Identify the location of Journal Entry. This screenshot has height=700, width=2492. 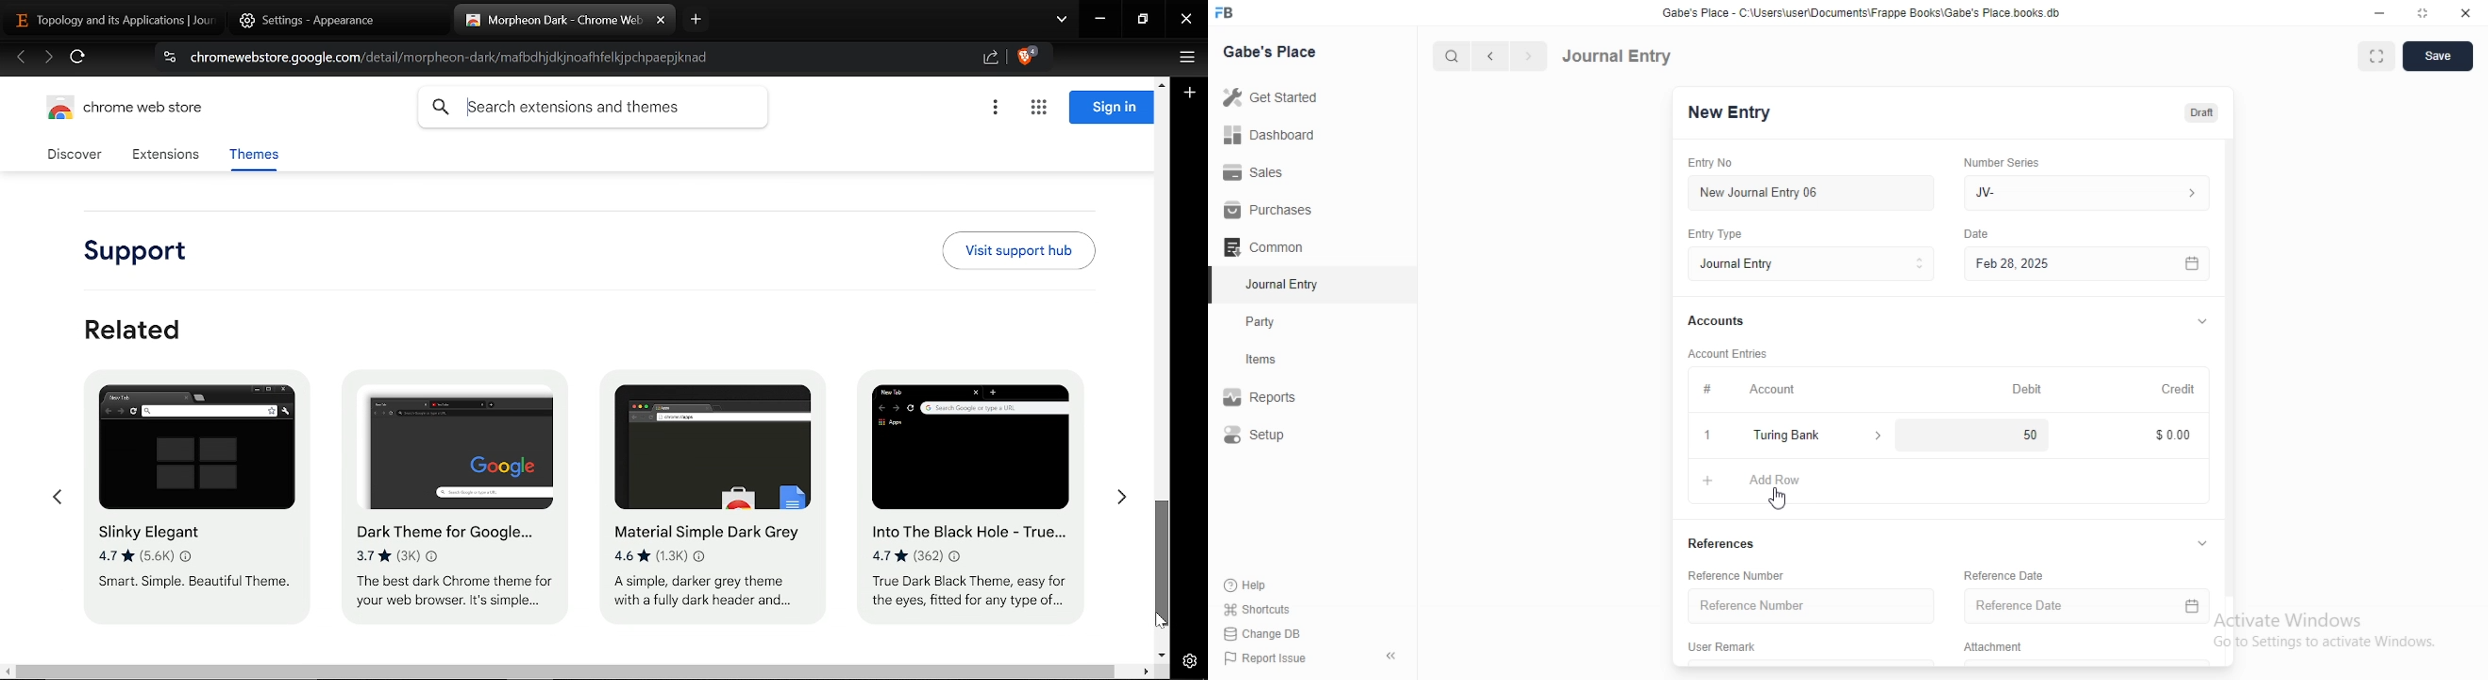
(1273, 286).